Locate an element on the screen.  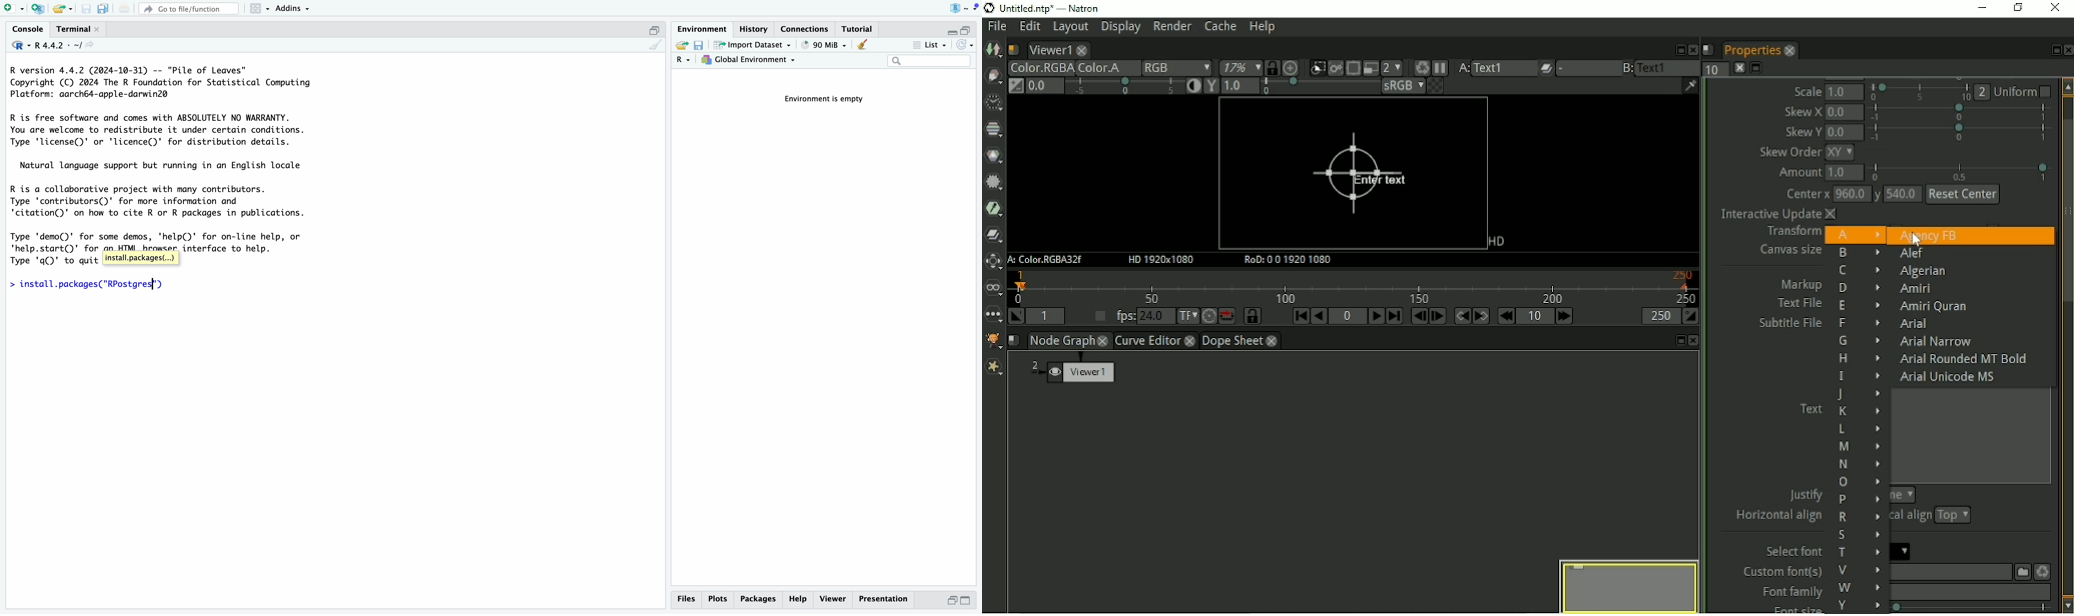
packages is located at coordinates (758, 600).